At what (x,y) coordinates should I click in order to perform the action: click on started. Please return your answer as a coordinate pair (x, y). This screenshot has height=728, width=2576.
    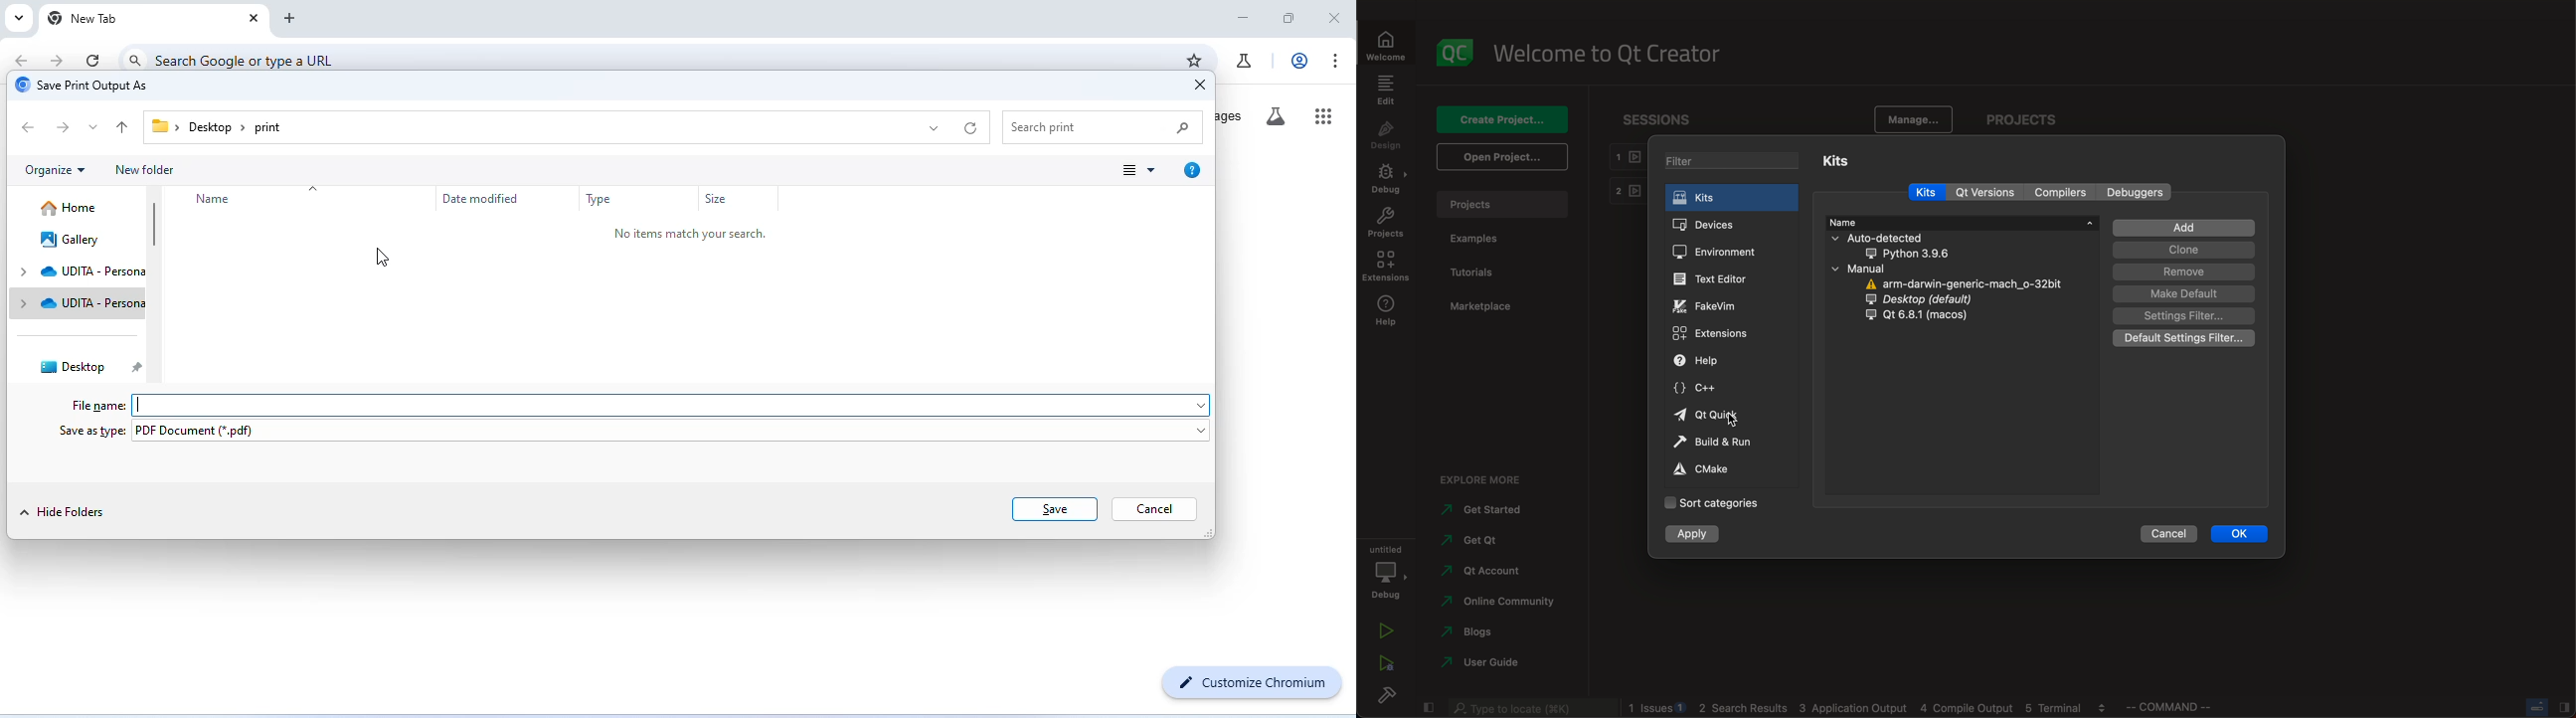
    Looking at the image, I should click on (1484, 510).